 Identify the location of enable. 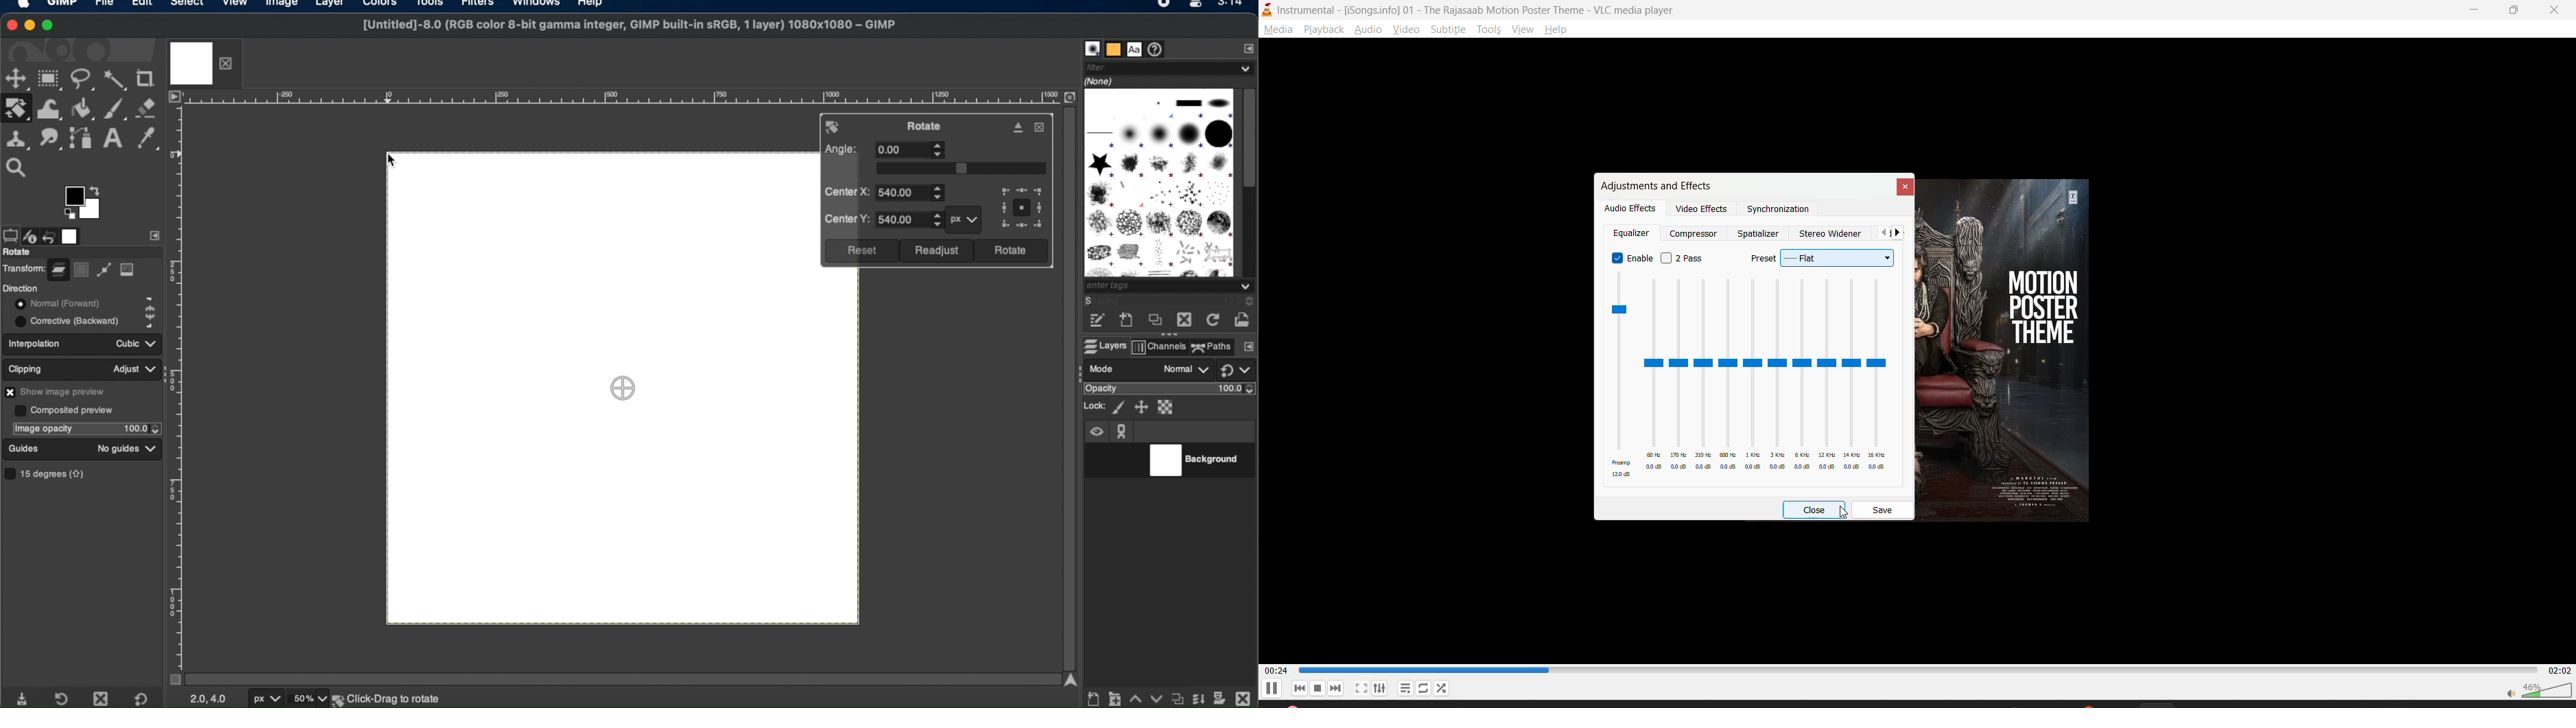
(1631, 257).